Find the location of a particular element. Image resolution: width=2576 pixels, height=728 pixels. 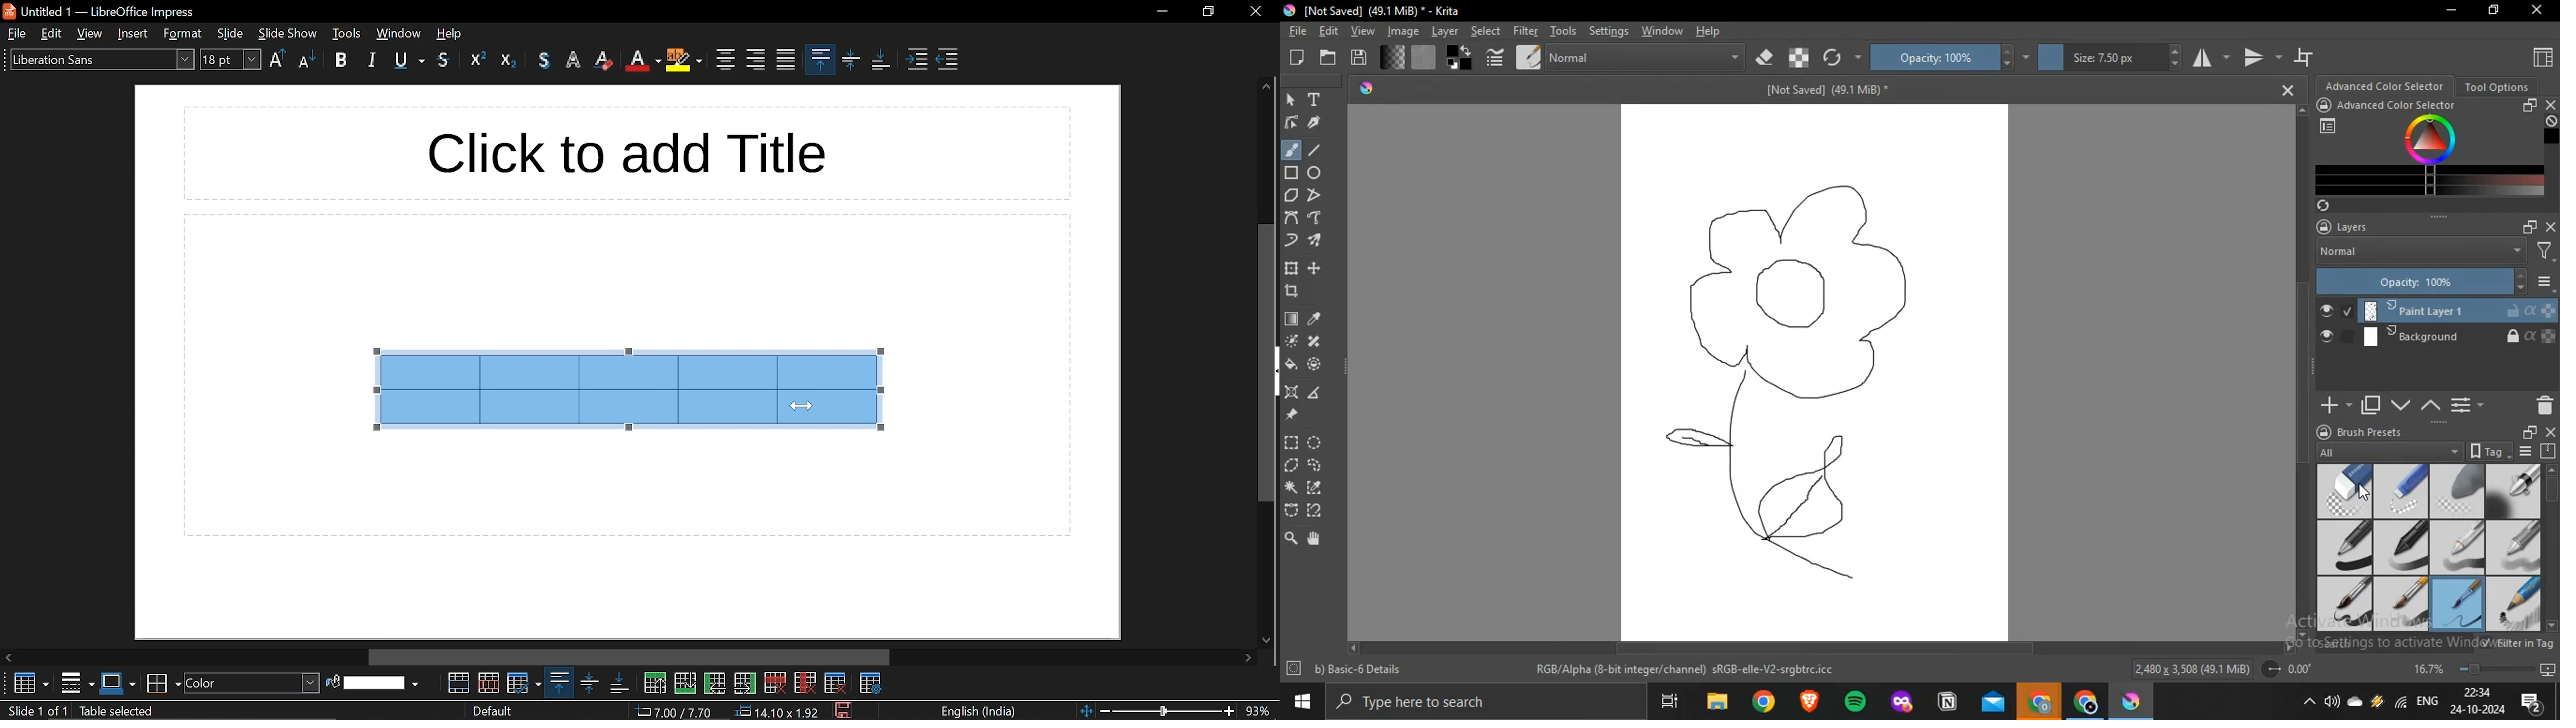

basic 1 is located at coordinates (2346, 548).